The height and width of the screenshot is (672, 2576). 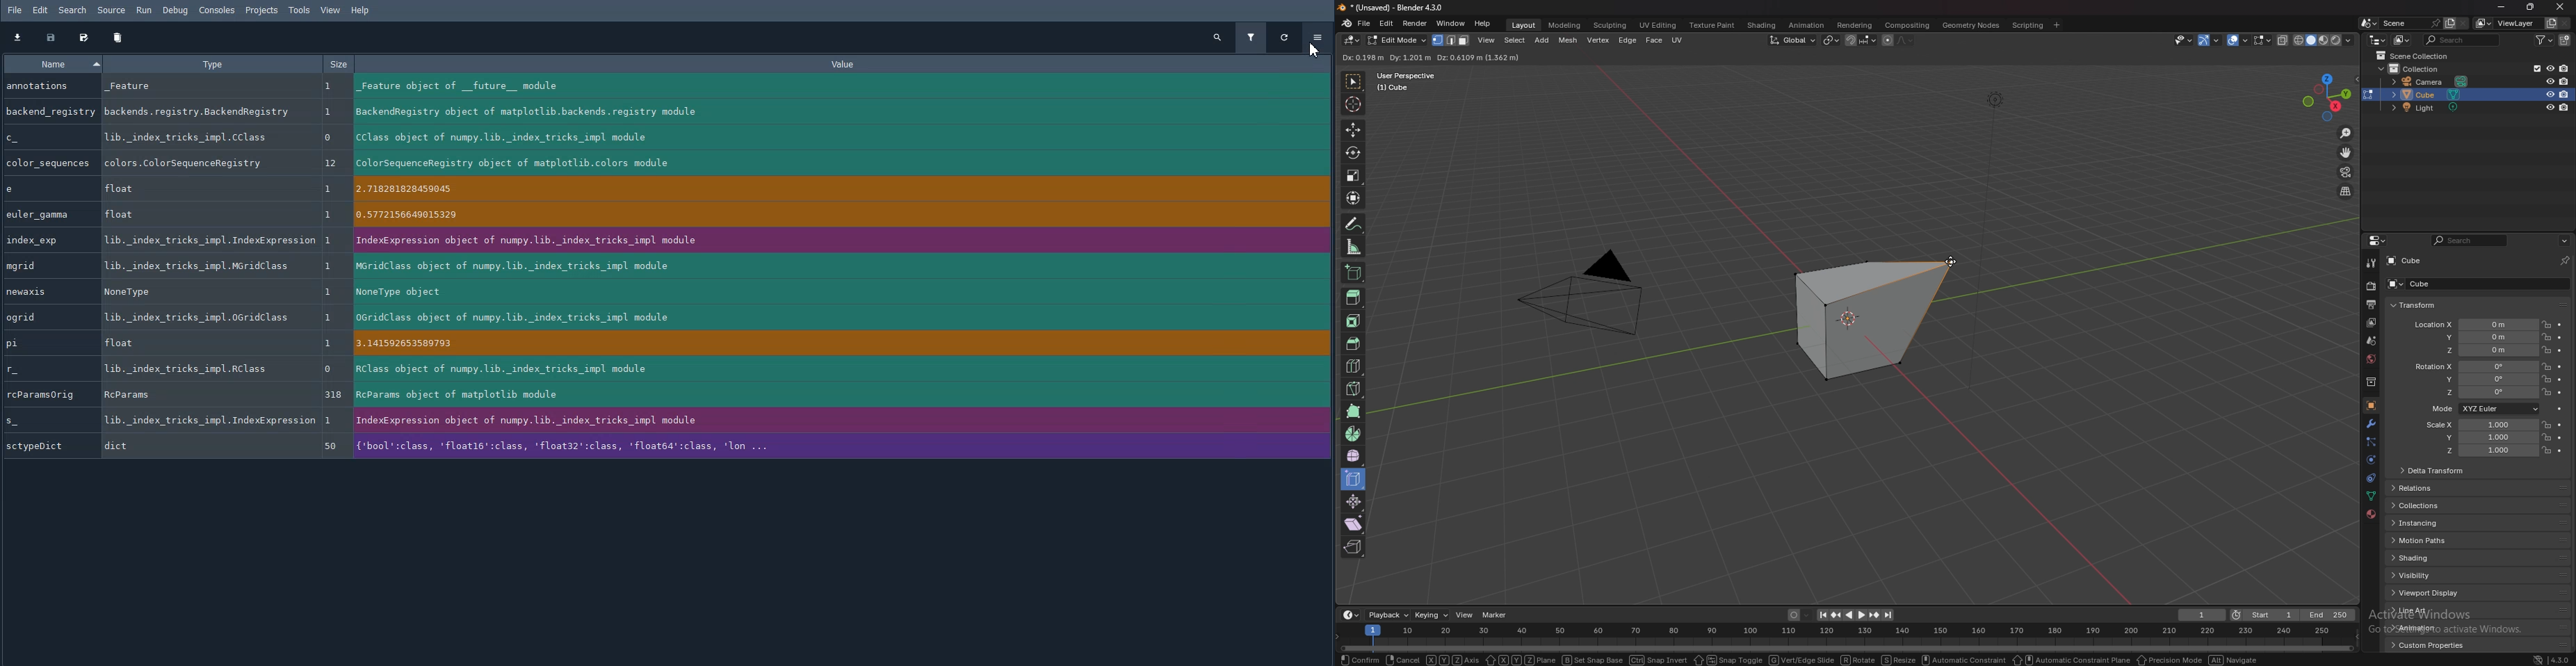 I want to click on Debug, so click(x=176, y=10).